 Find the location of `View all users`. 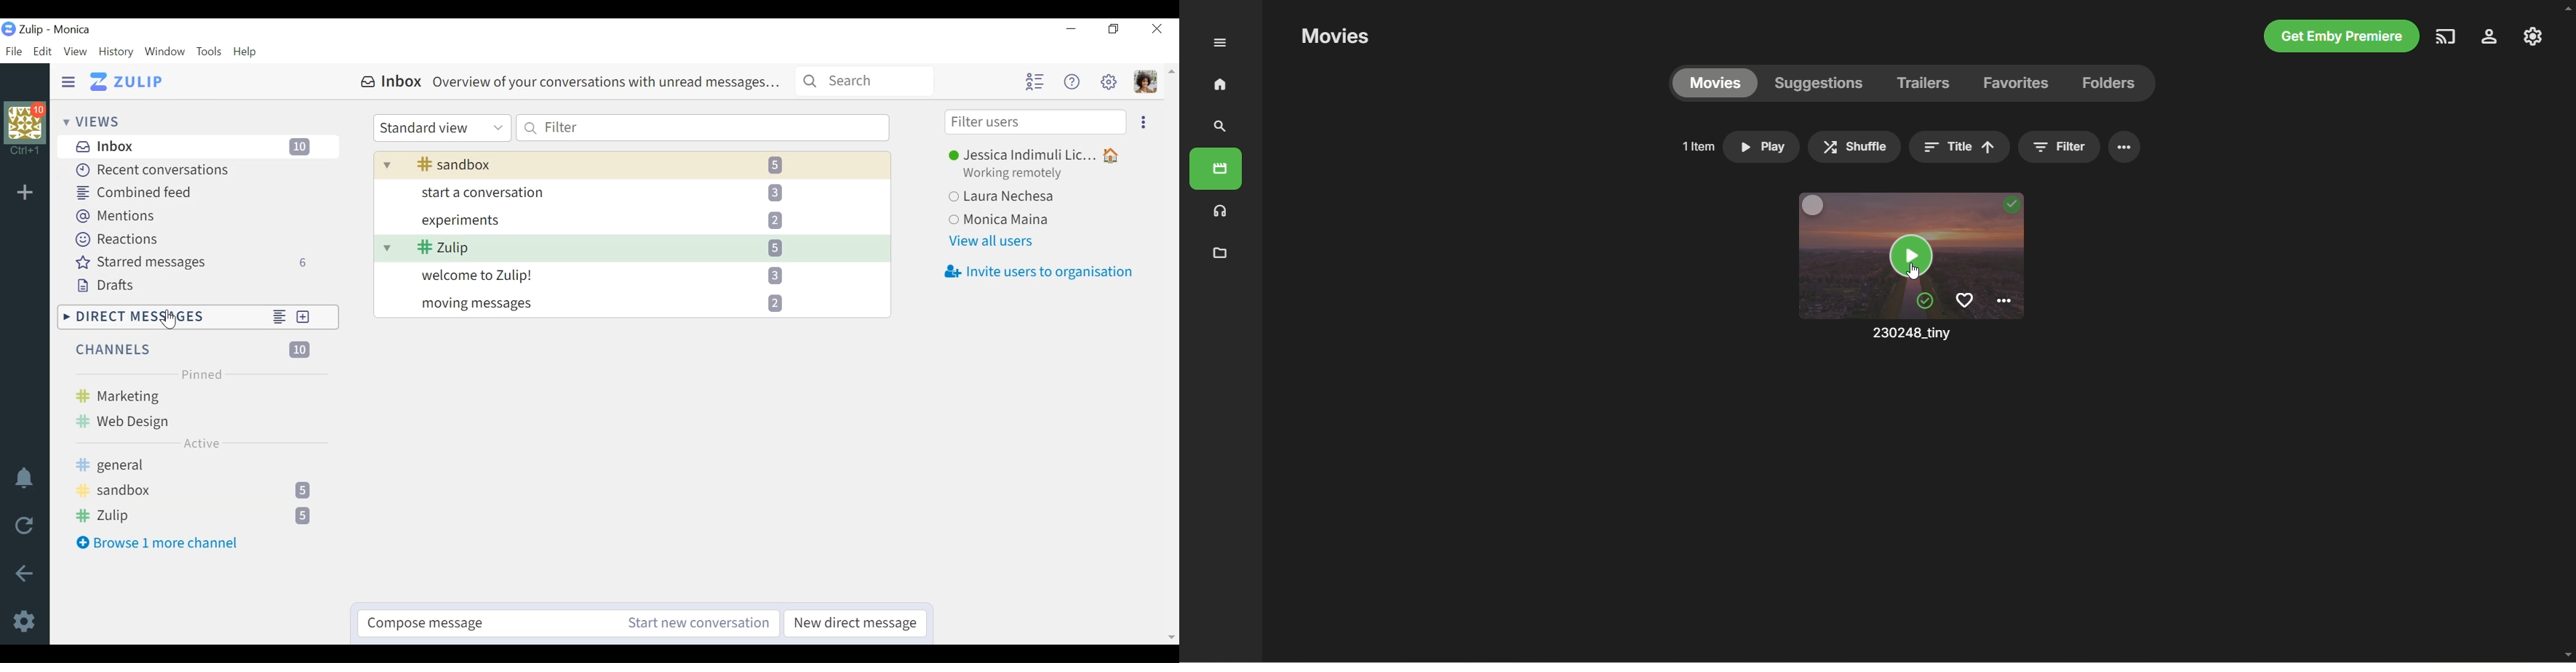

View all users is located at coordinates (993, 241).